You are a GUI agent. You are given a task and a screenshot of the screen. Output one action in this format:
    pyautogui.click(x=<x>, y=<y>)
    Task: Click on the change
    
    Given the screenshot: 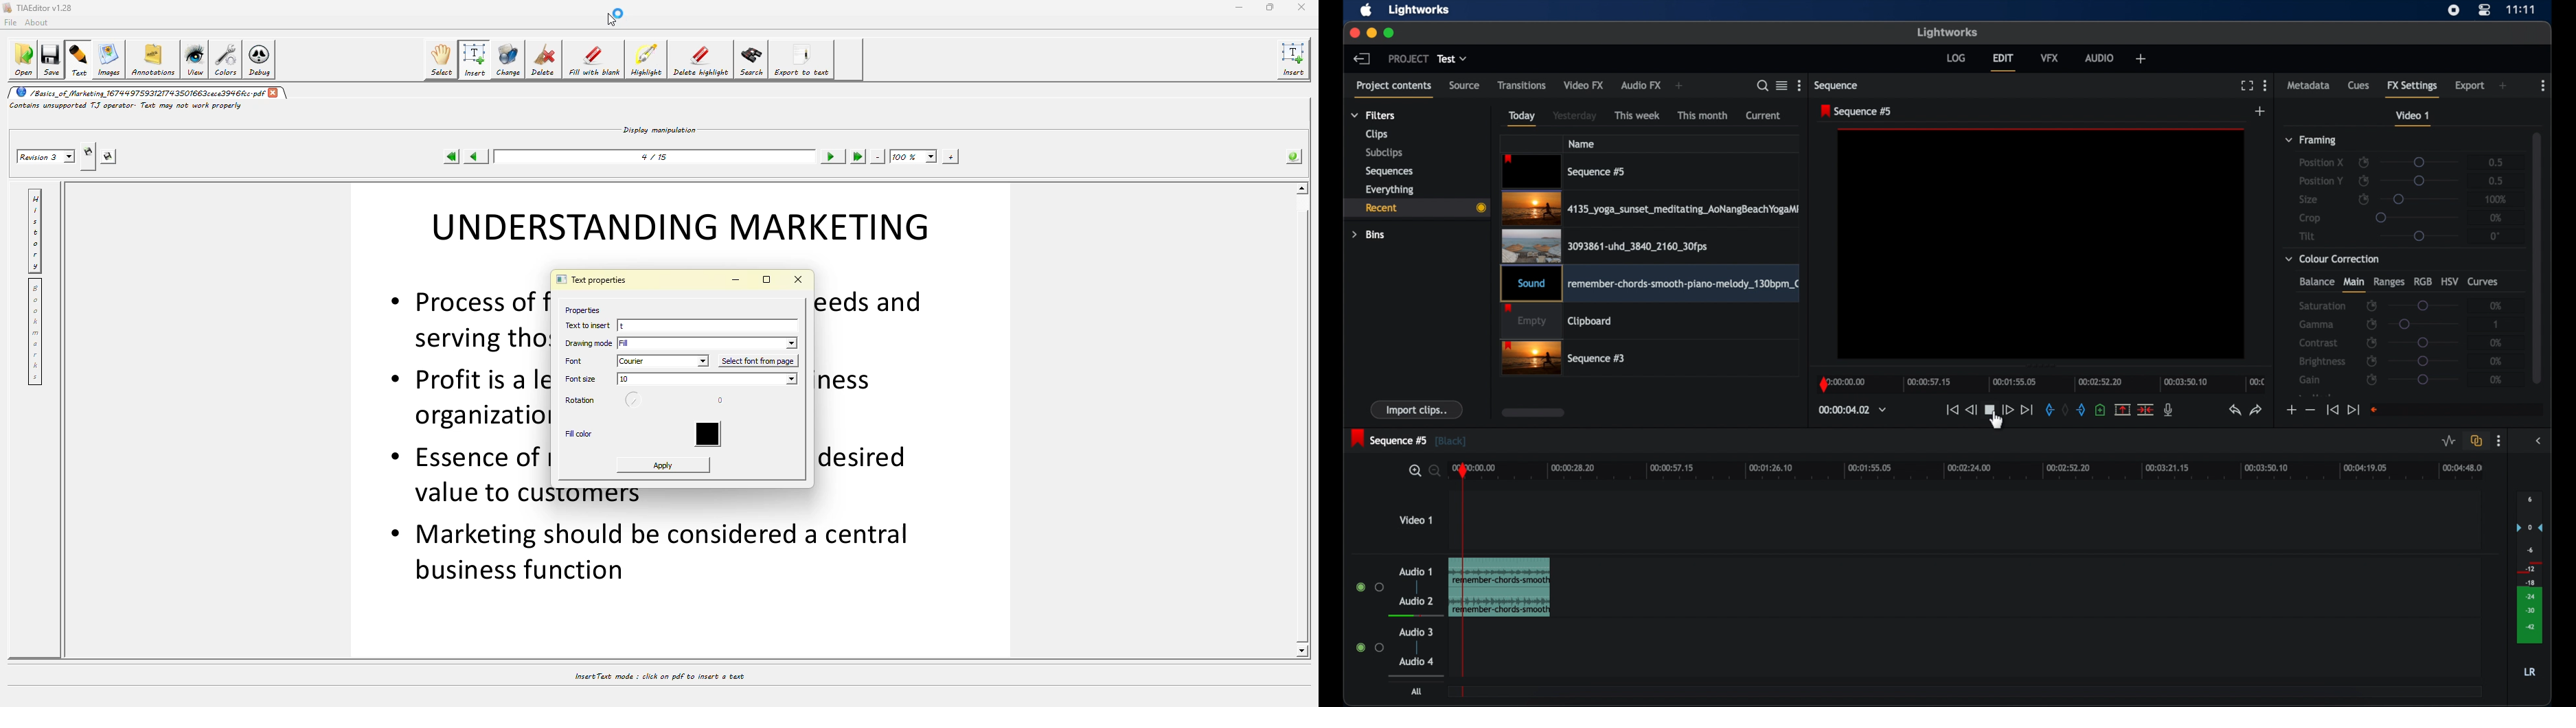 What is the action you would take?
    pyautogui.click(x=508, y=59)
    